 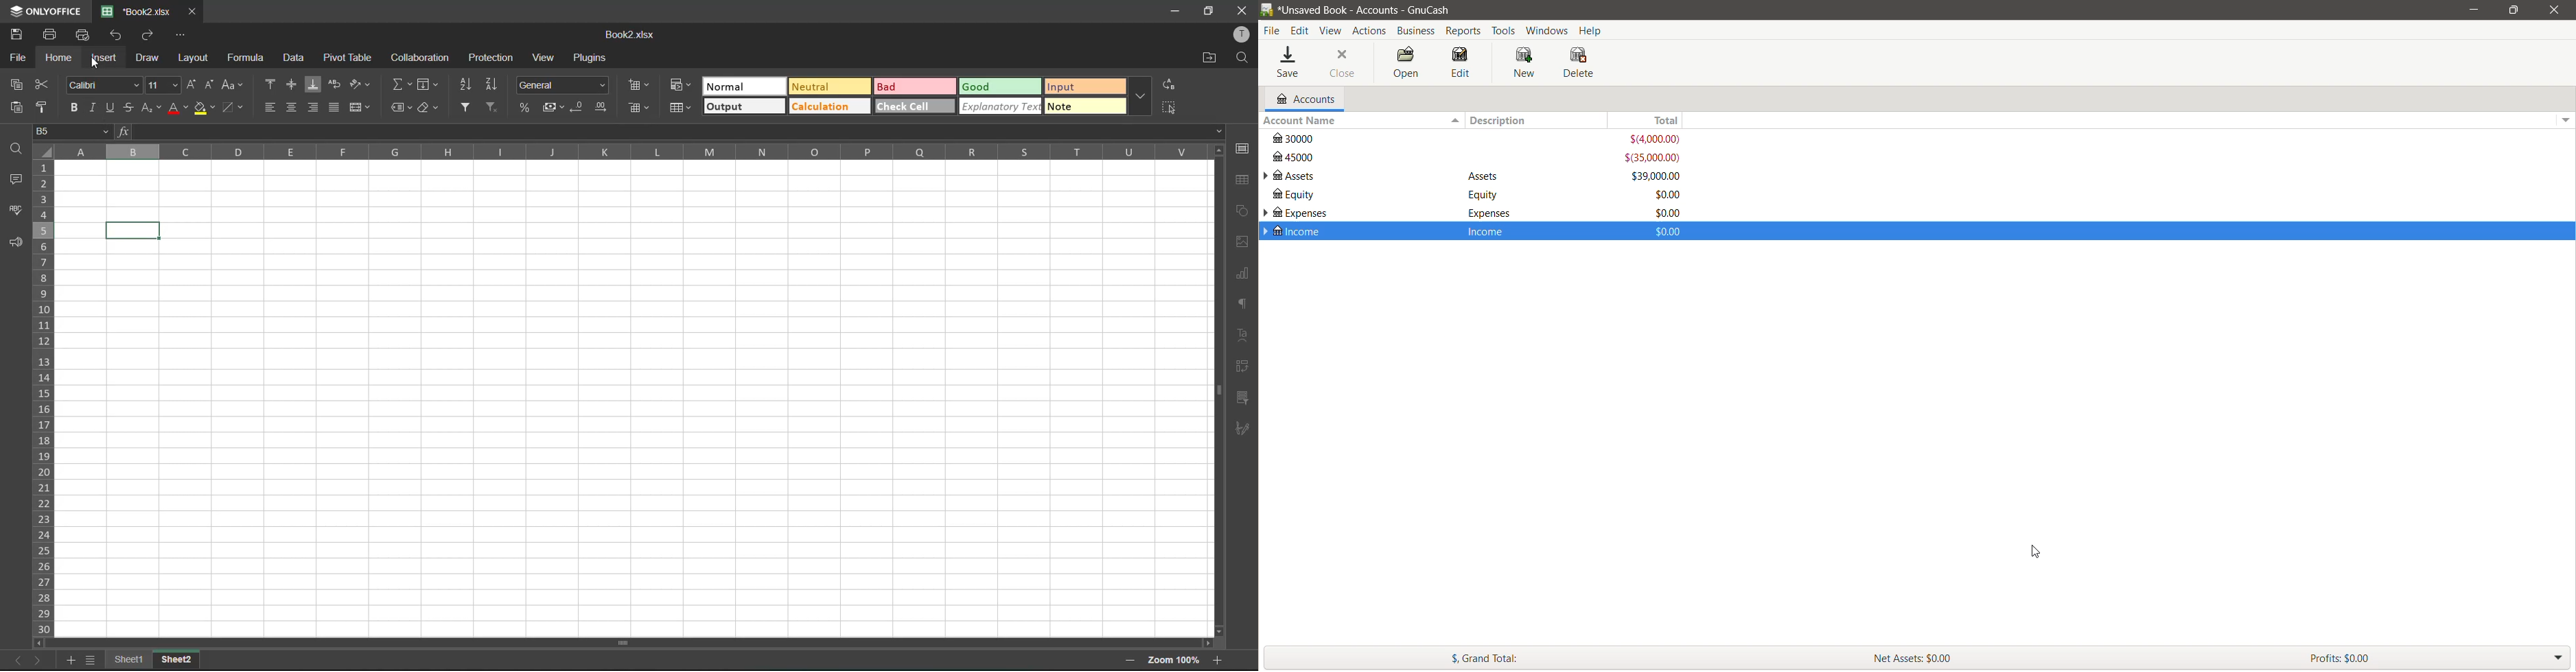 What do you see at coordinates (1548, 30) in the screenshot?
I see `Windows` at bounding box center [1548, 30].